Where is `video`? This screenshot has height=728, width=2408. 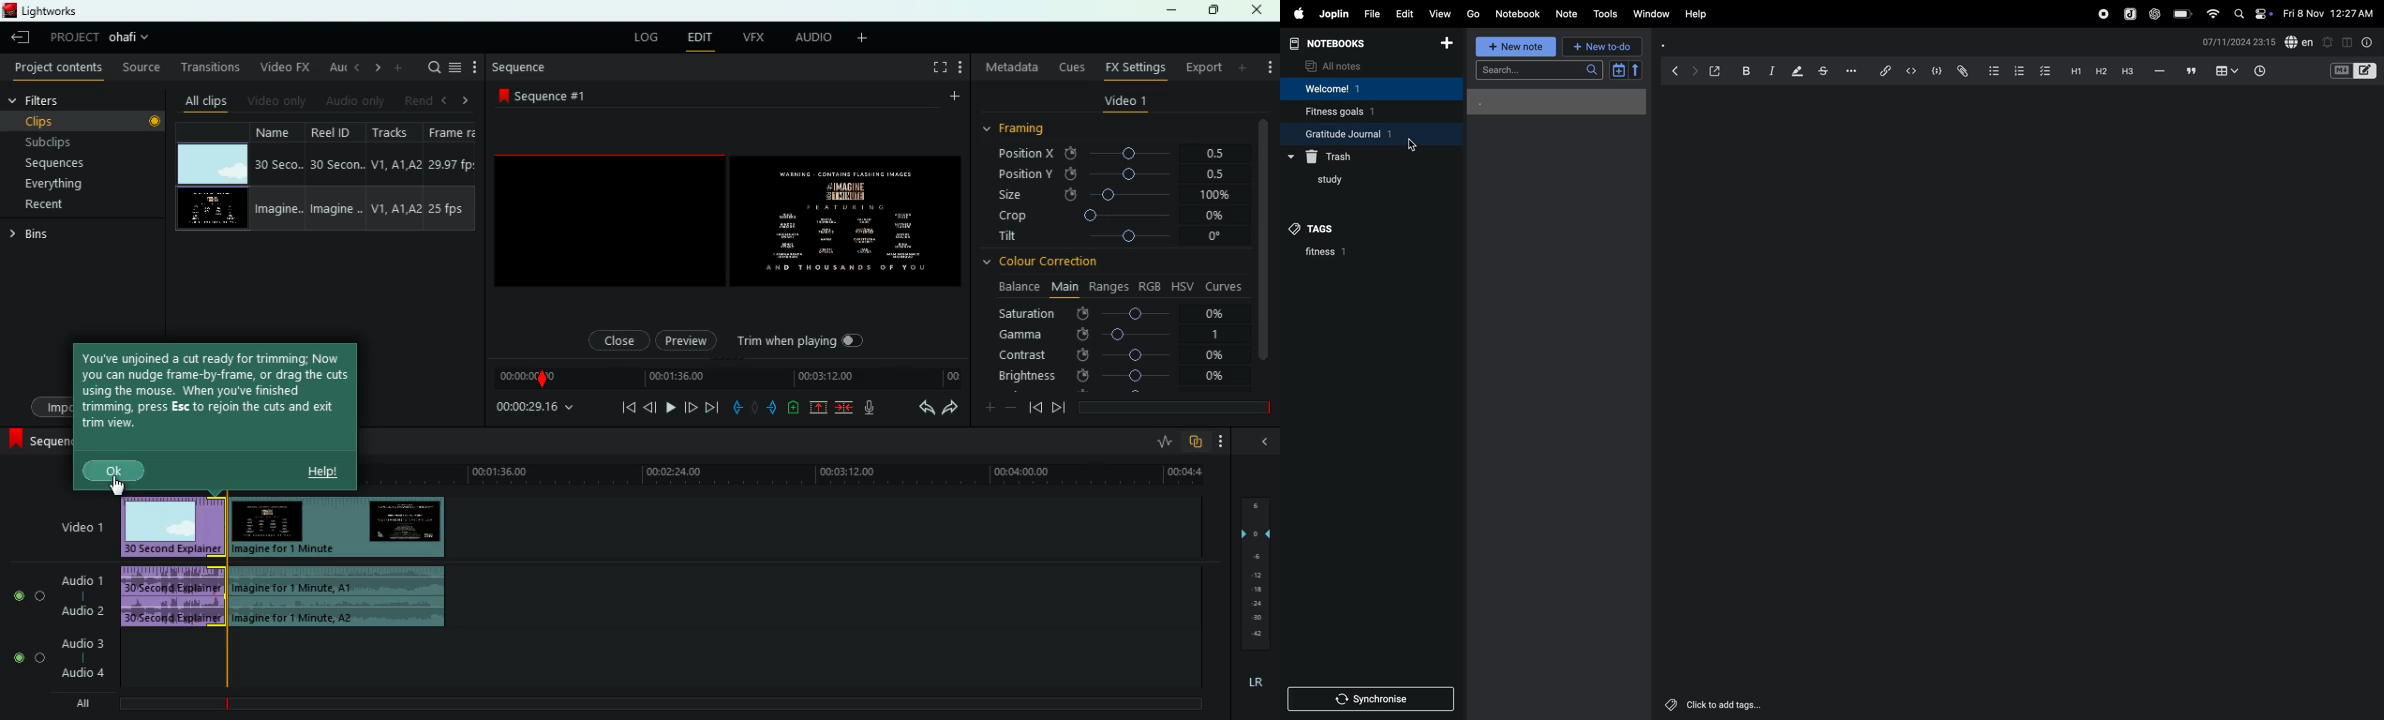 video is located at coordinates (210, 211).